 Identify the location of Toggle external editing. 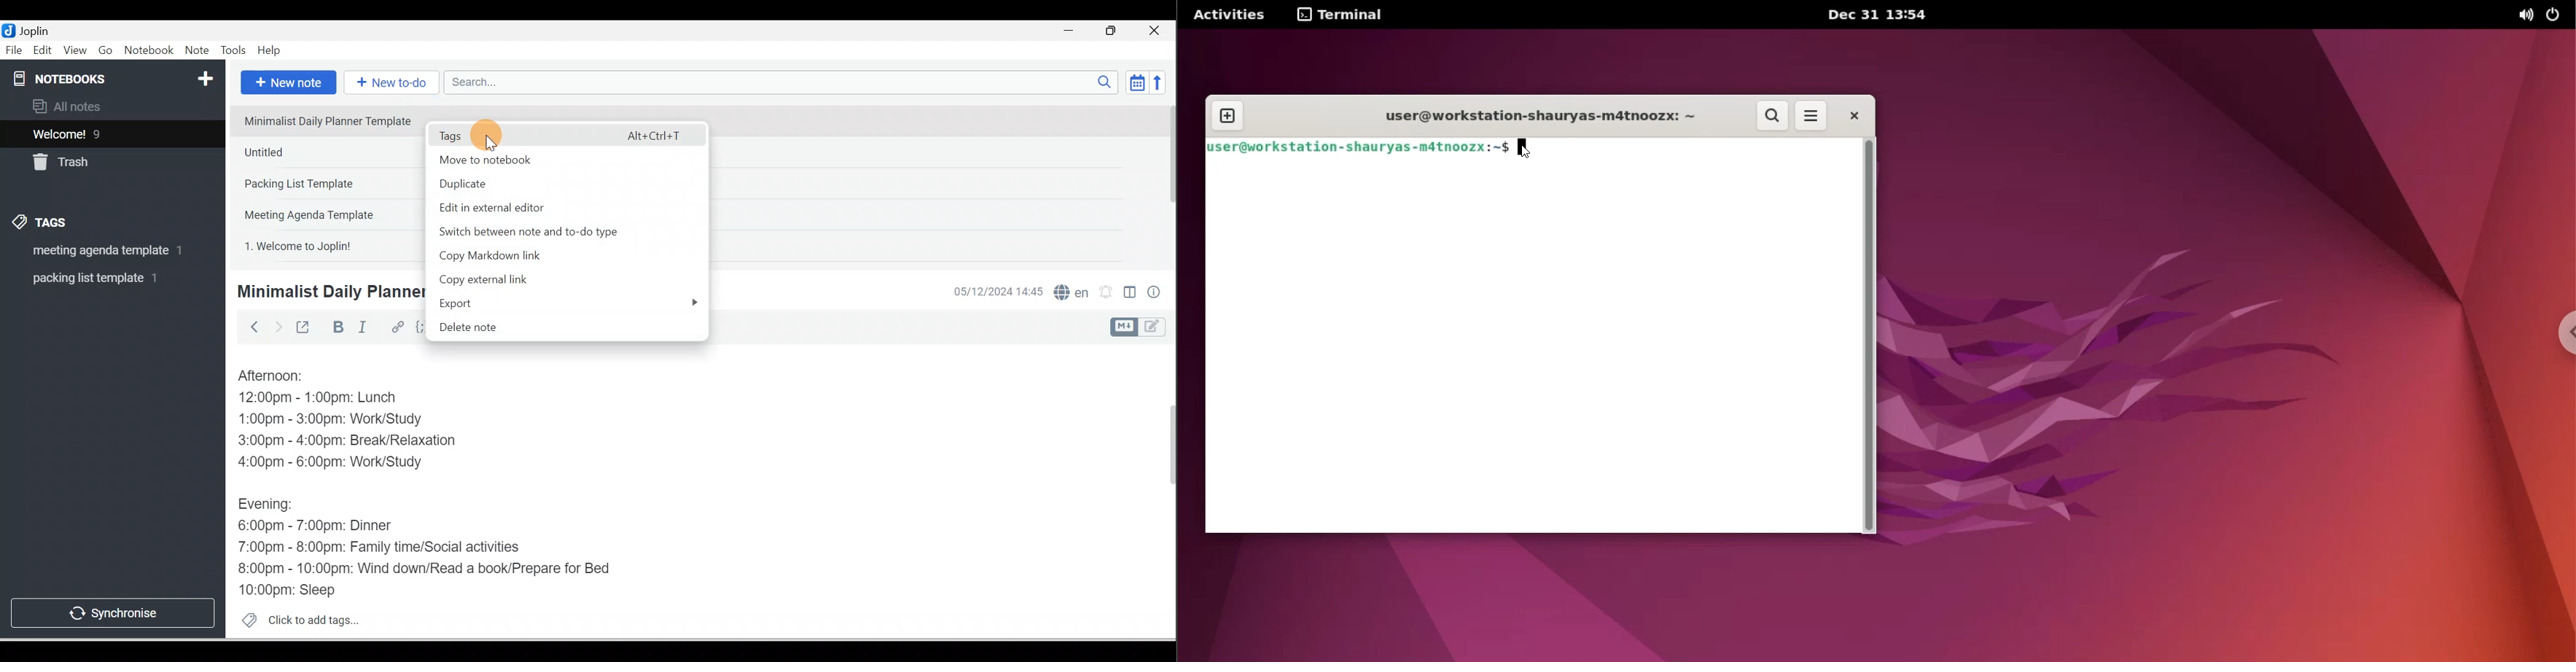
(305, 330).